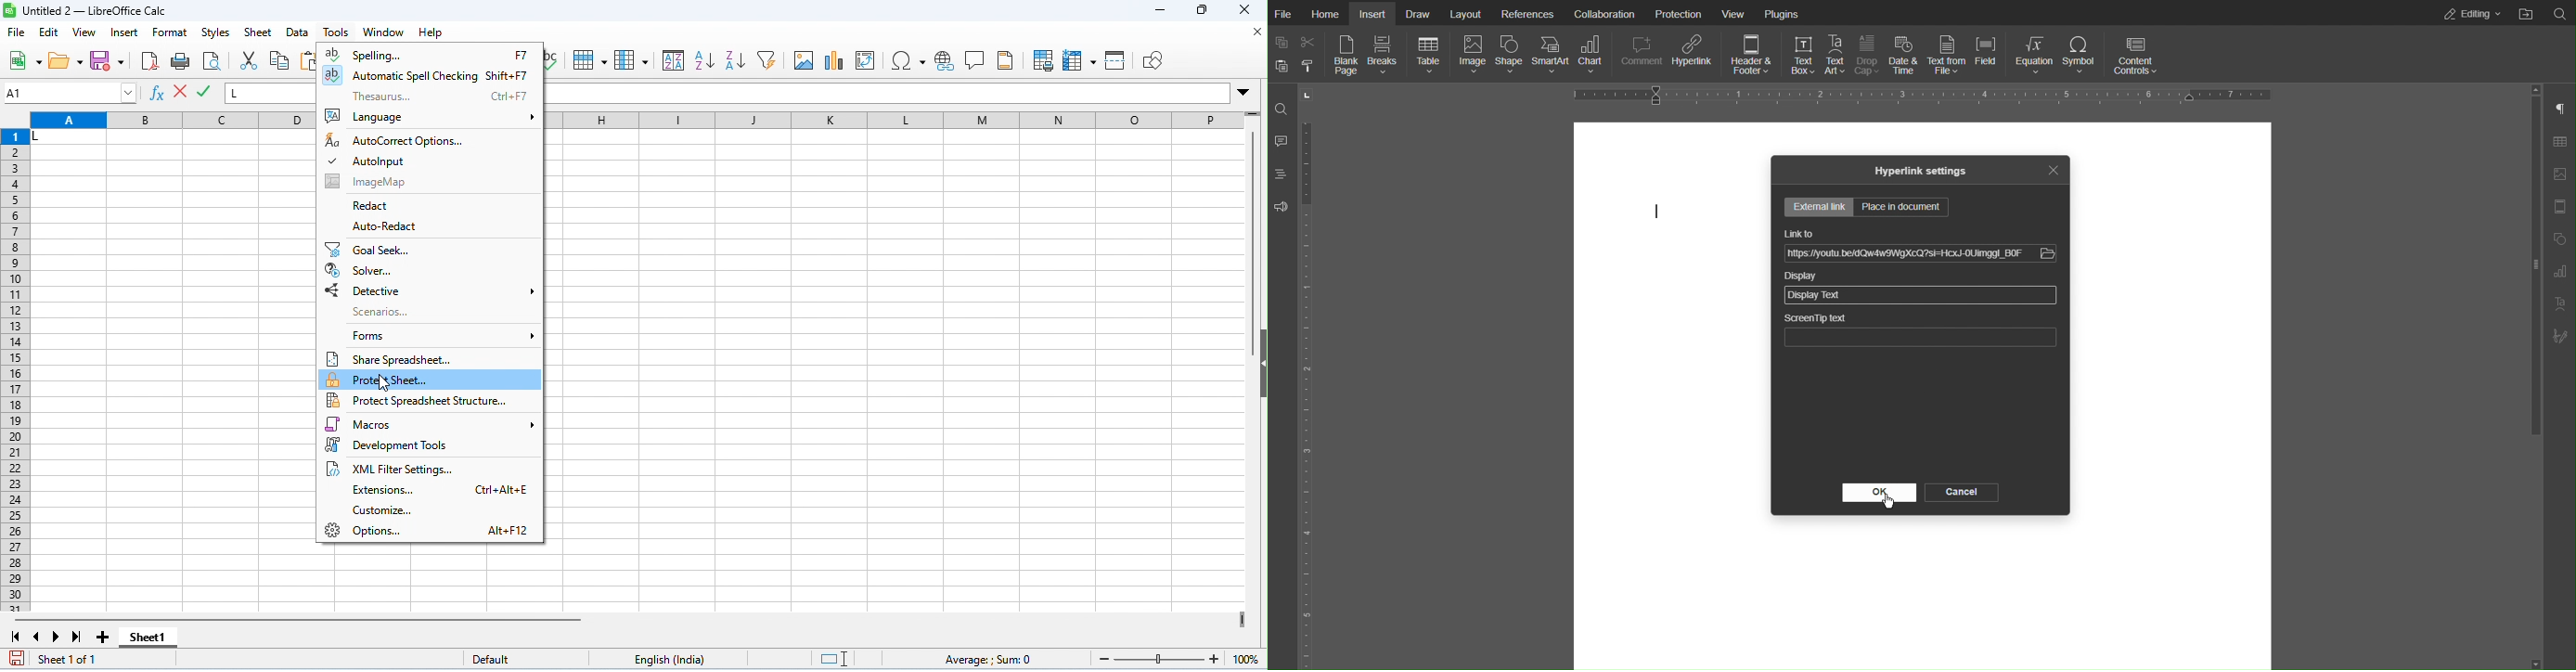 This screenshot has width=2576, height=672. I want to click on print, so click(181, 62).